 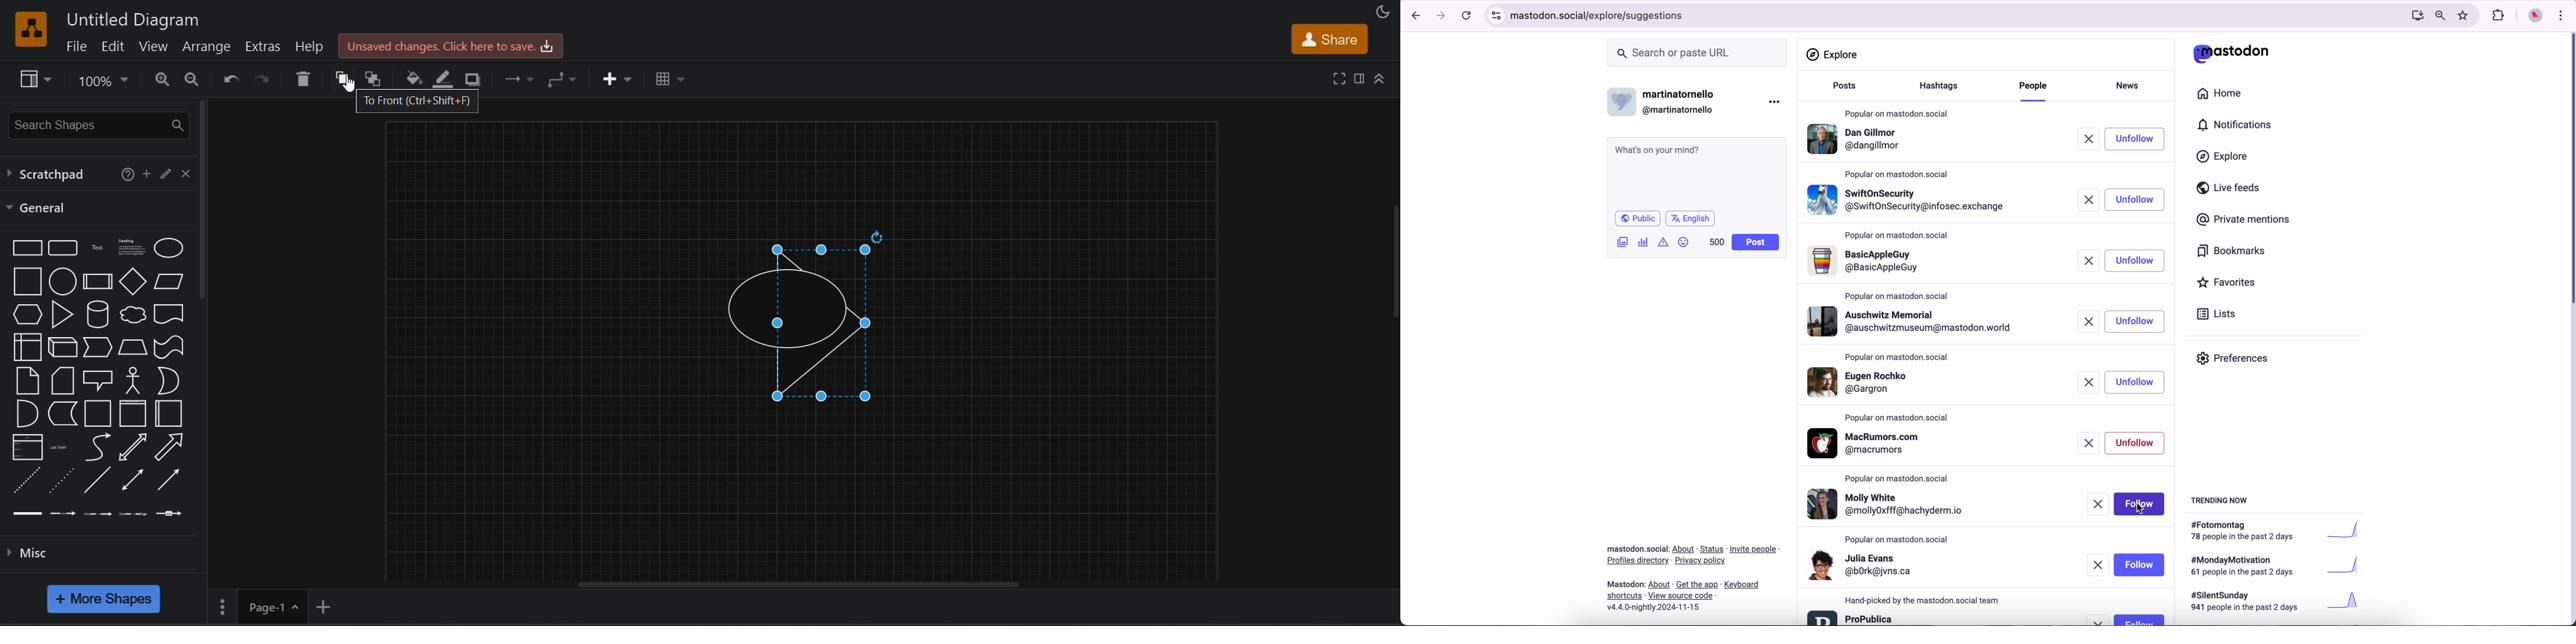 I want to click on remove, so click(x=2100, y=620).